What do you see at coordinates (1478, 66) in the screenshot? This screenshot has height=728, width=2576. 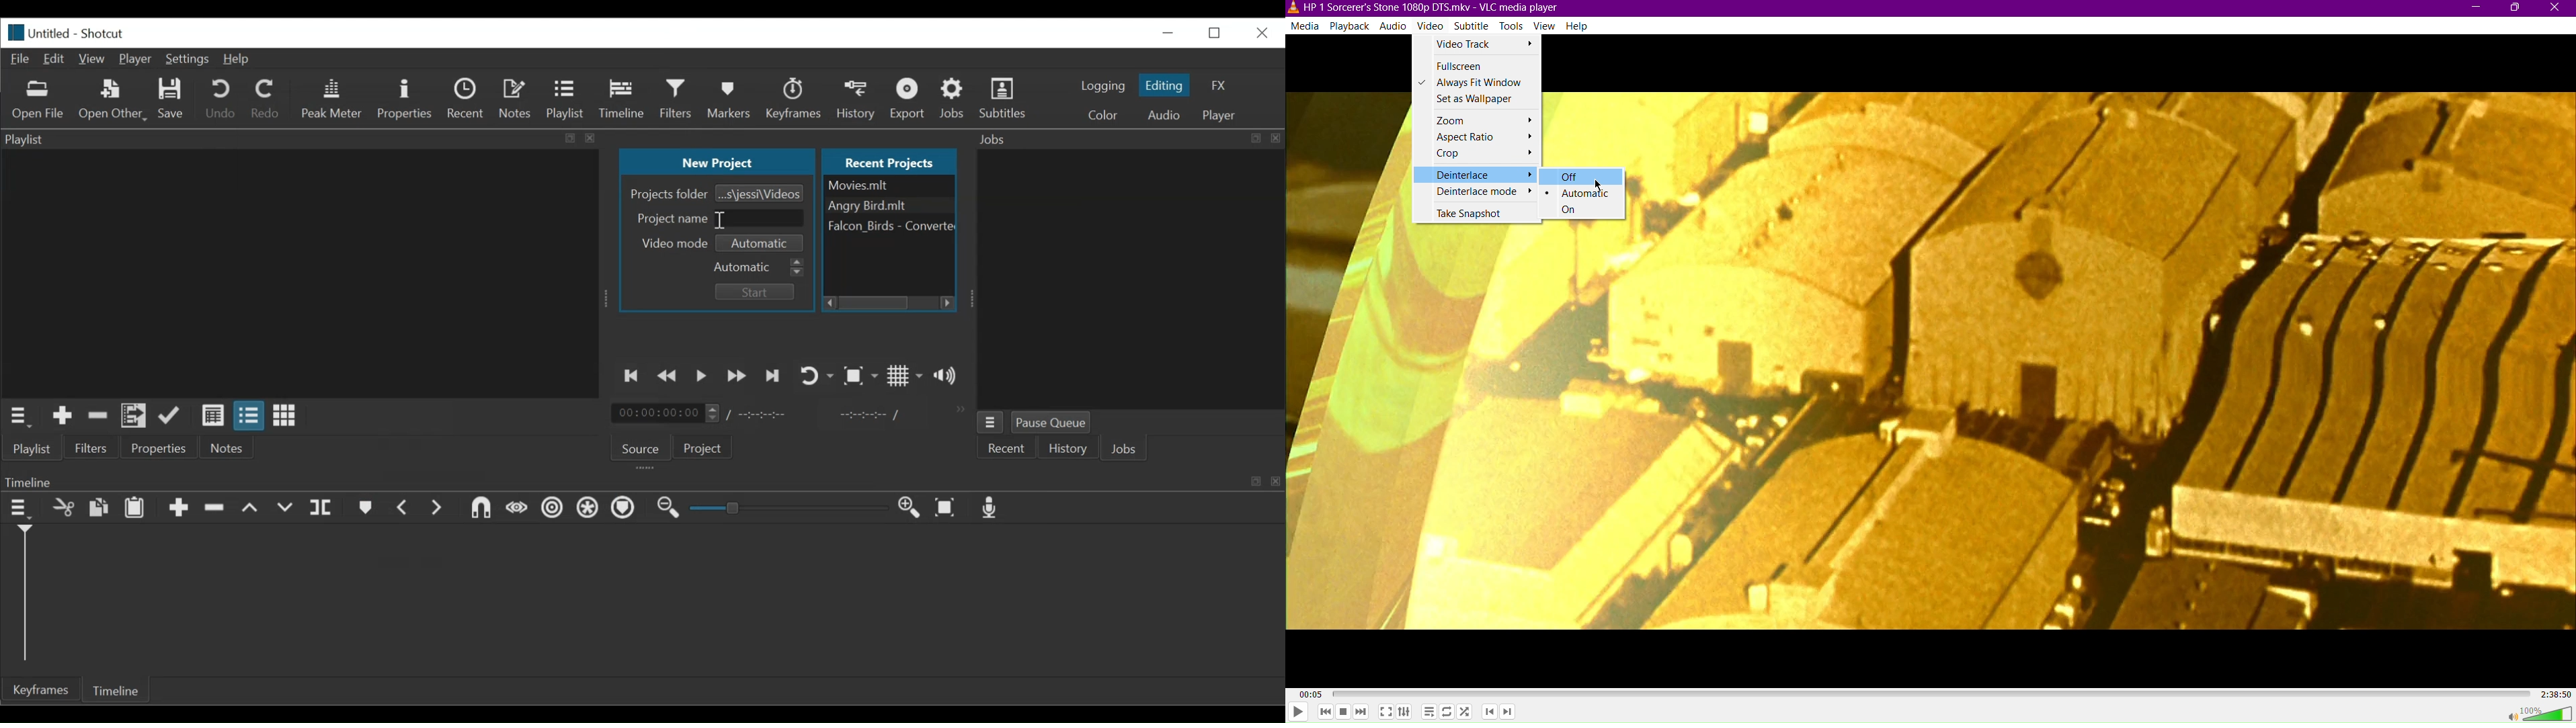 I see `Fullscreen` at bounding box center [1478, 66].